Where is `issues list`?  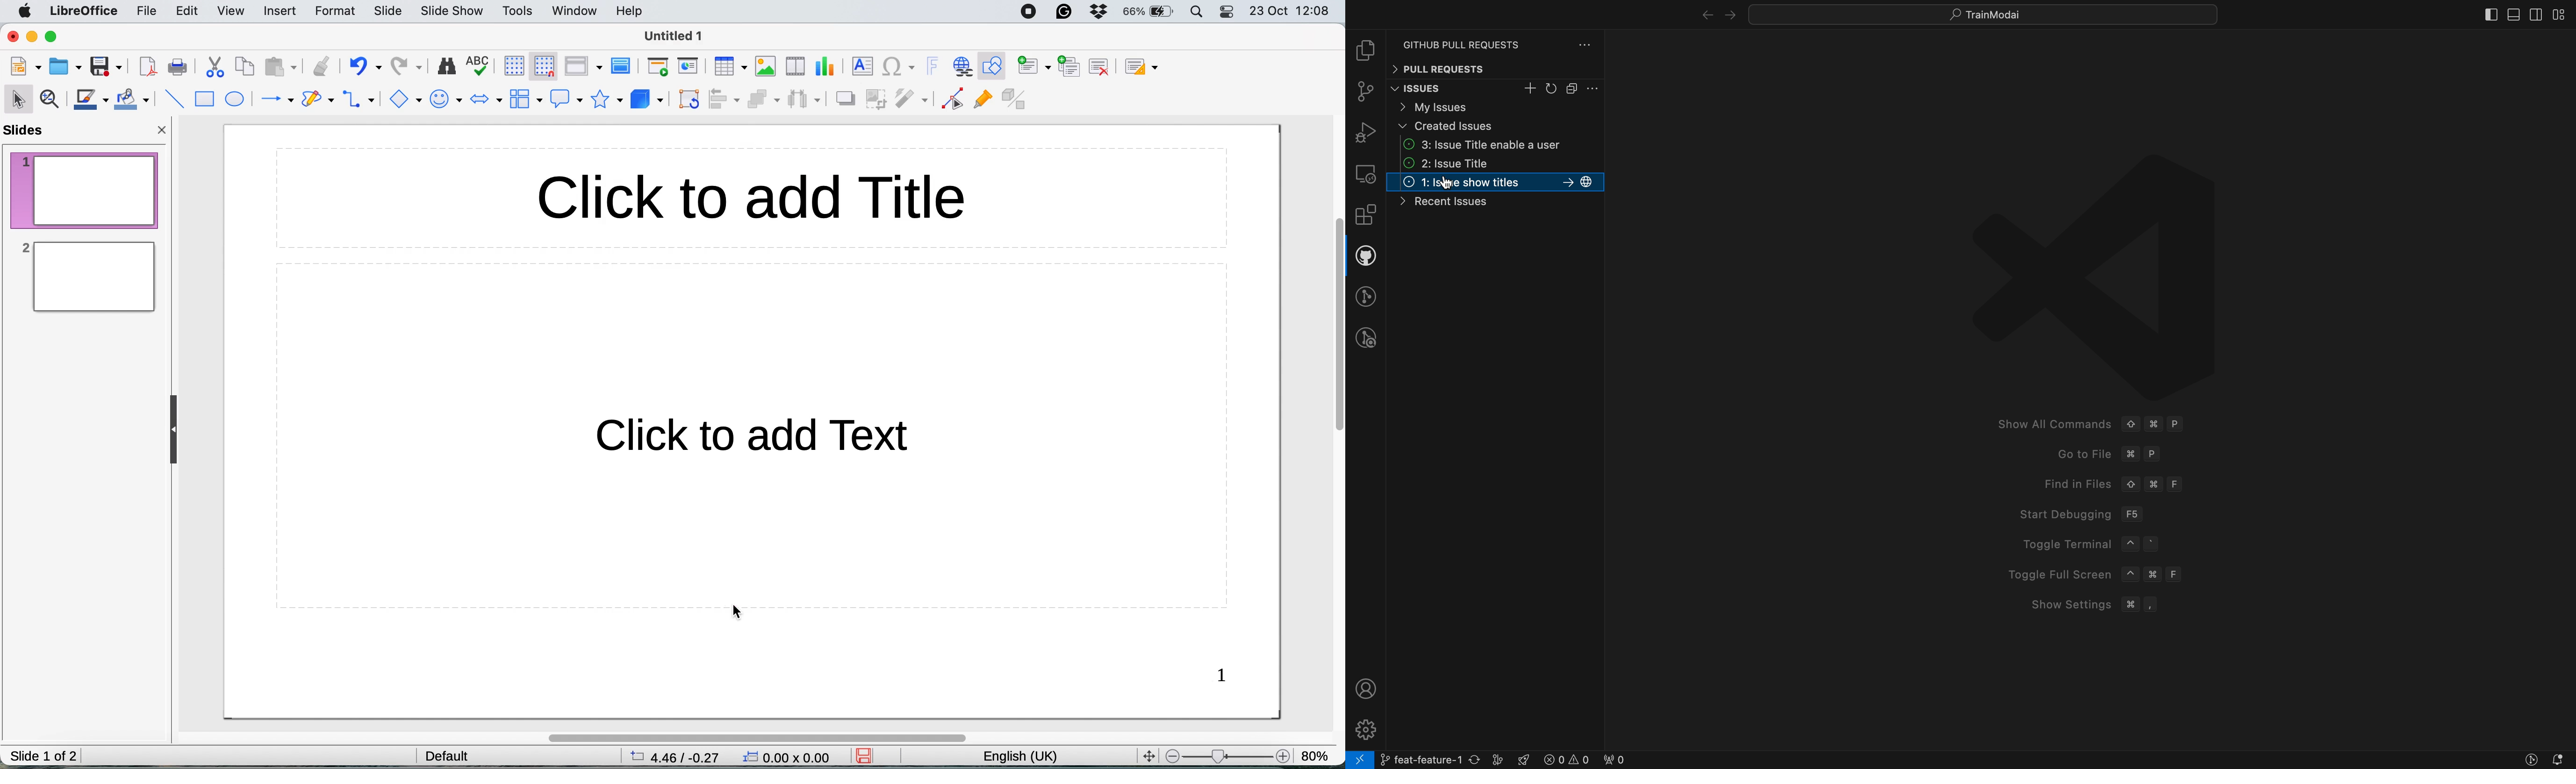
issues list is located at coordinates (1497, 164).